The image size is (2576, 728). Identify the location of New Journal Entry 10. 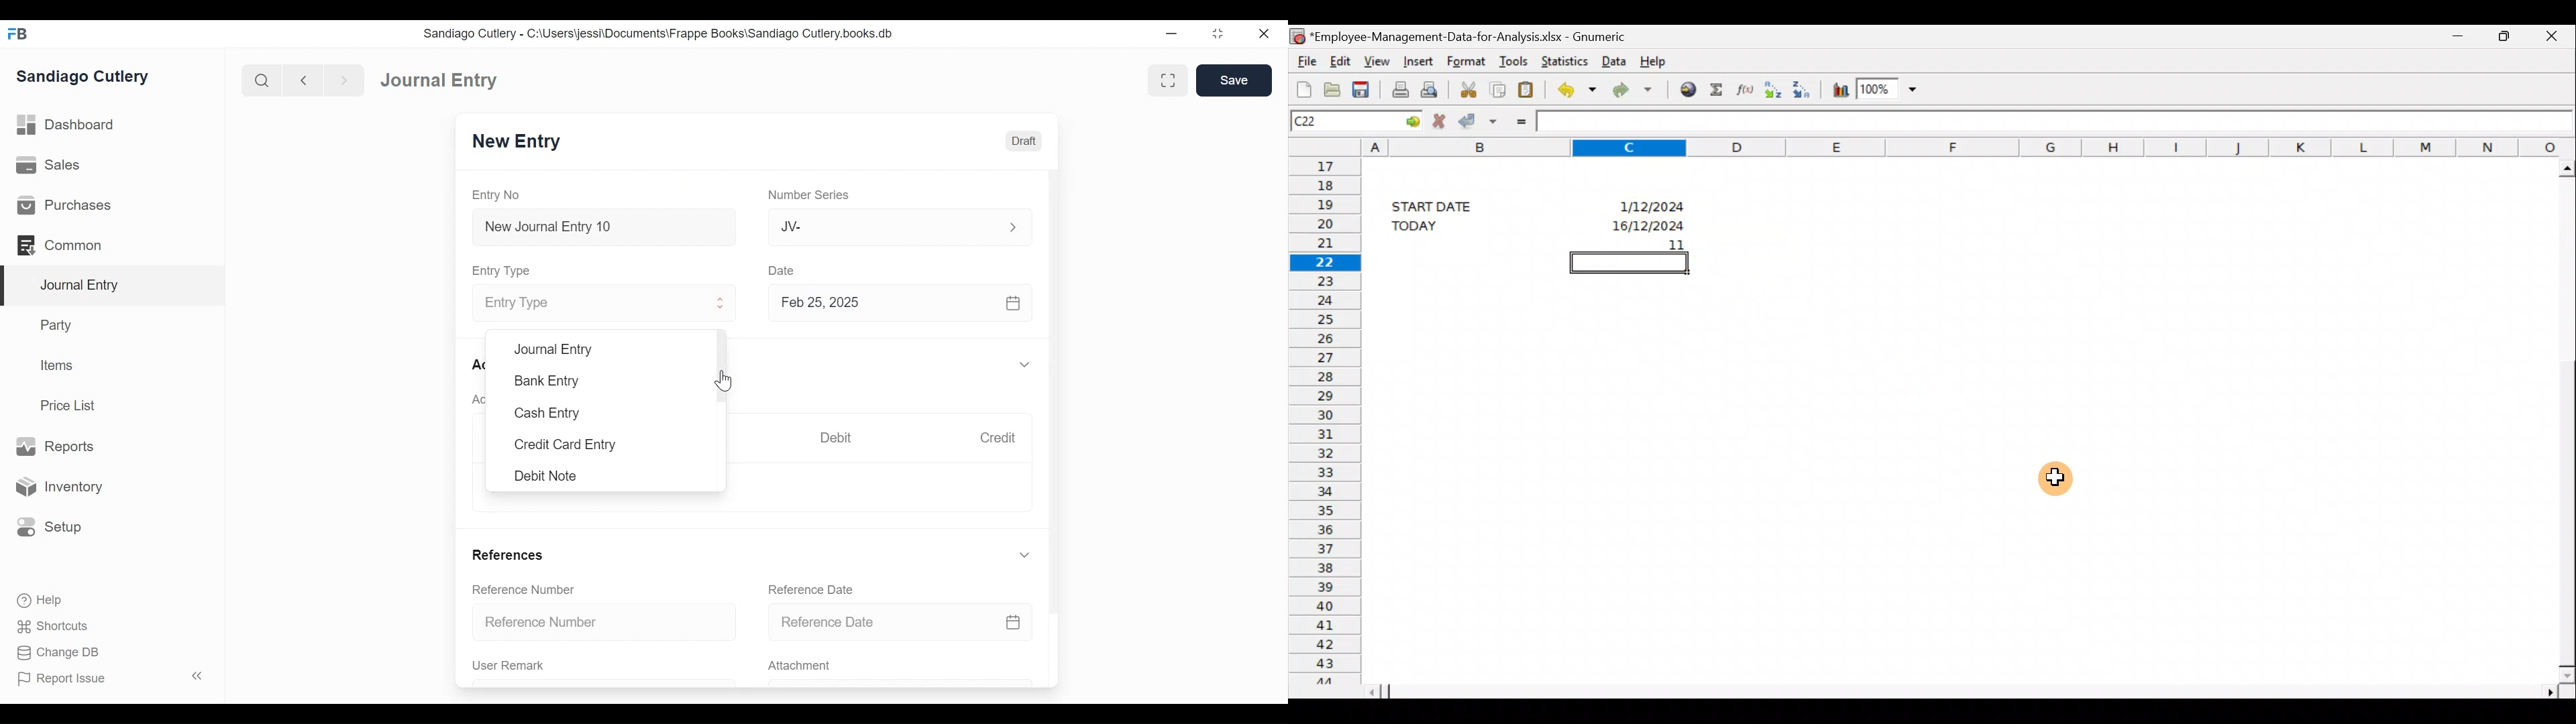
(604, 227).